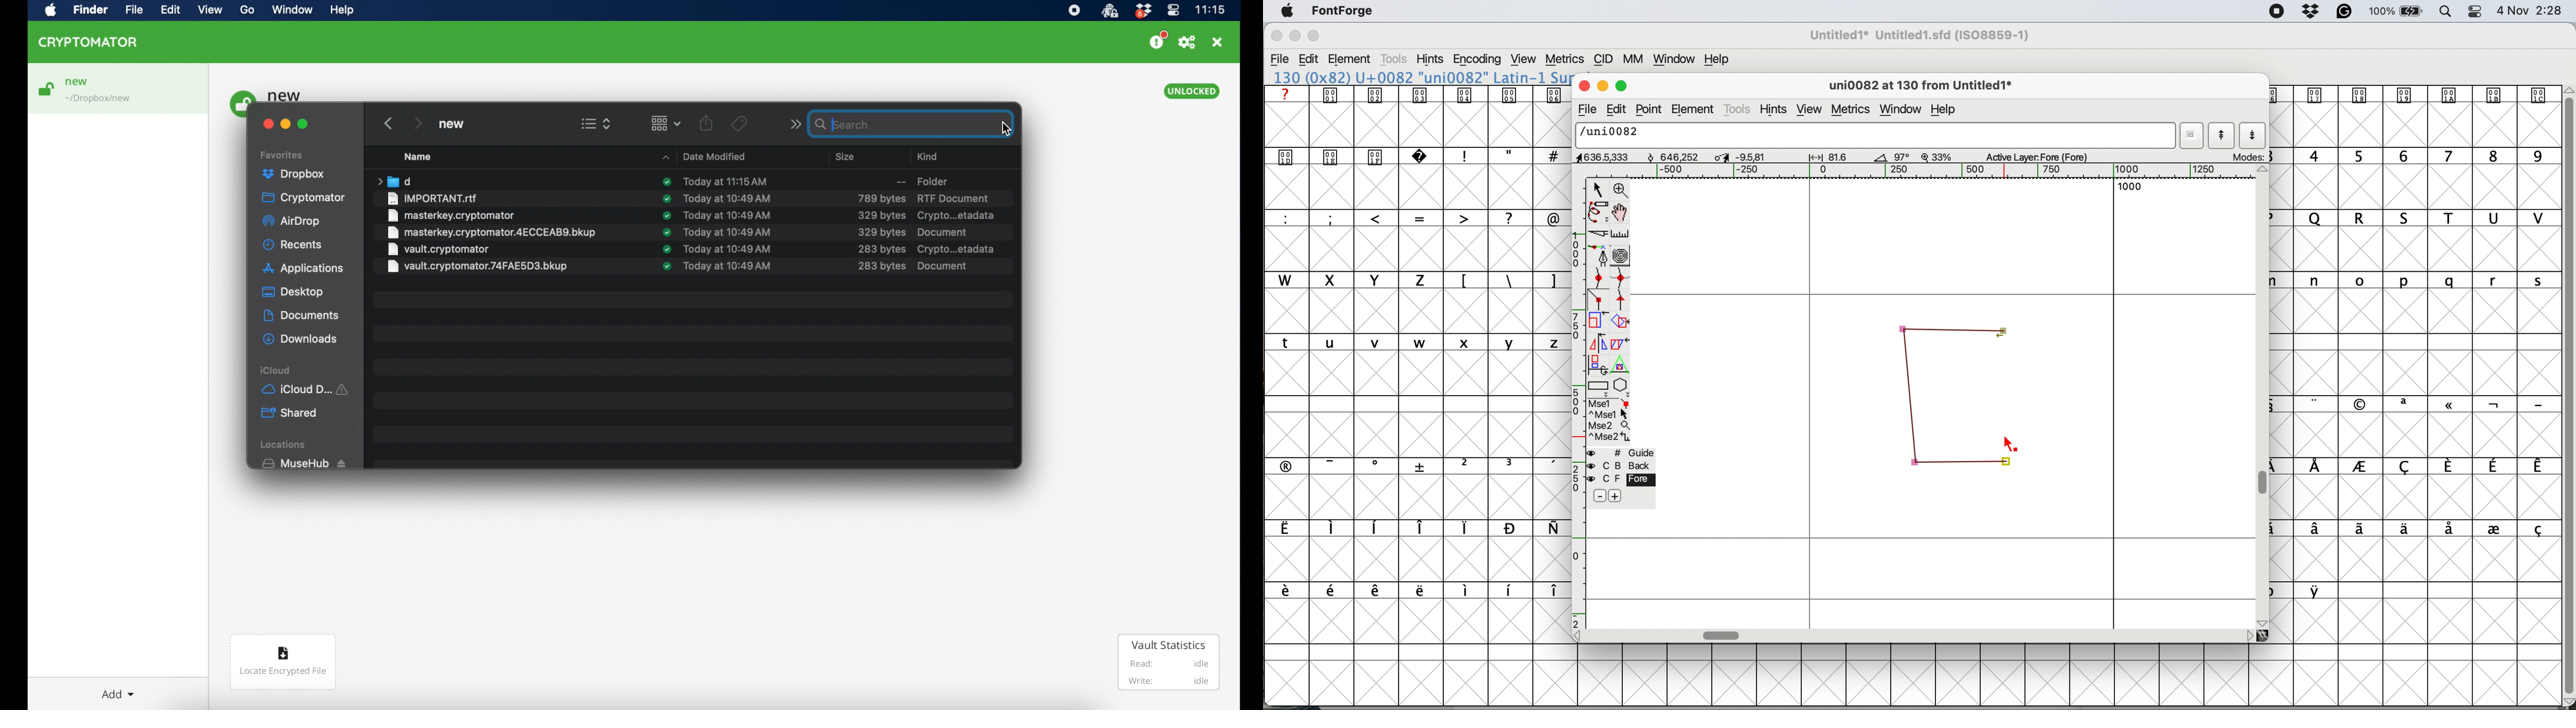 Image resolution: width=2576 pixels, height=728 pixels. Describe the element at coordinates (1911, 397) in the screenshot. I see `corner points connected` at that location.